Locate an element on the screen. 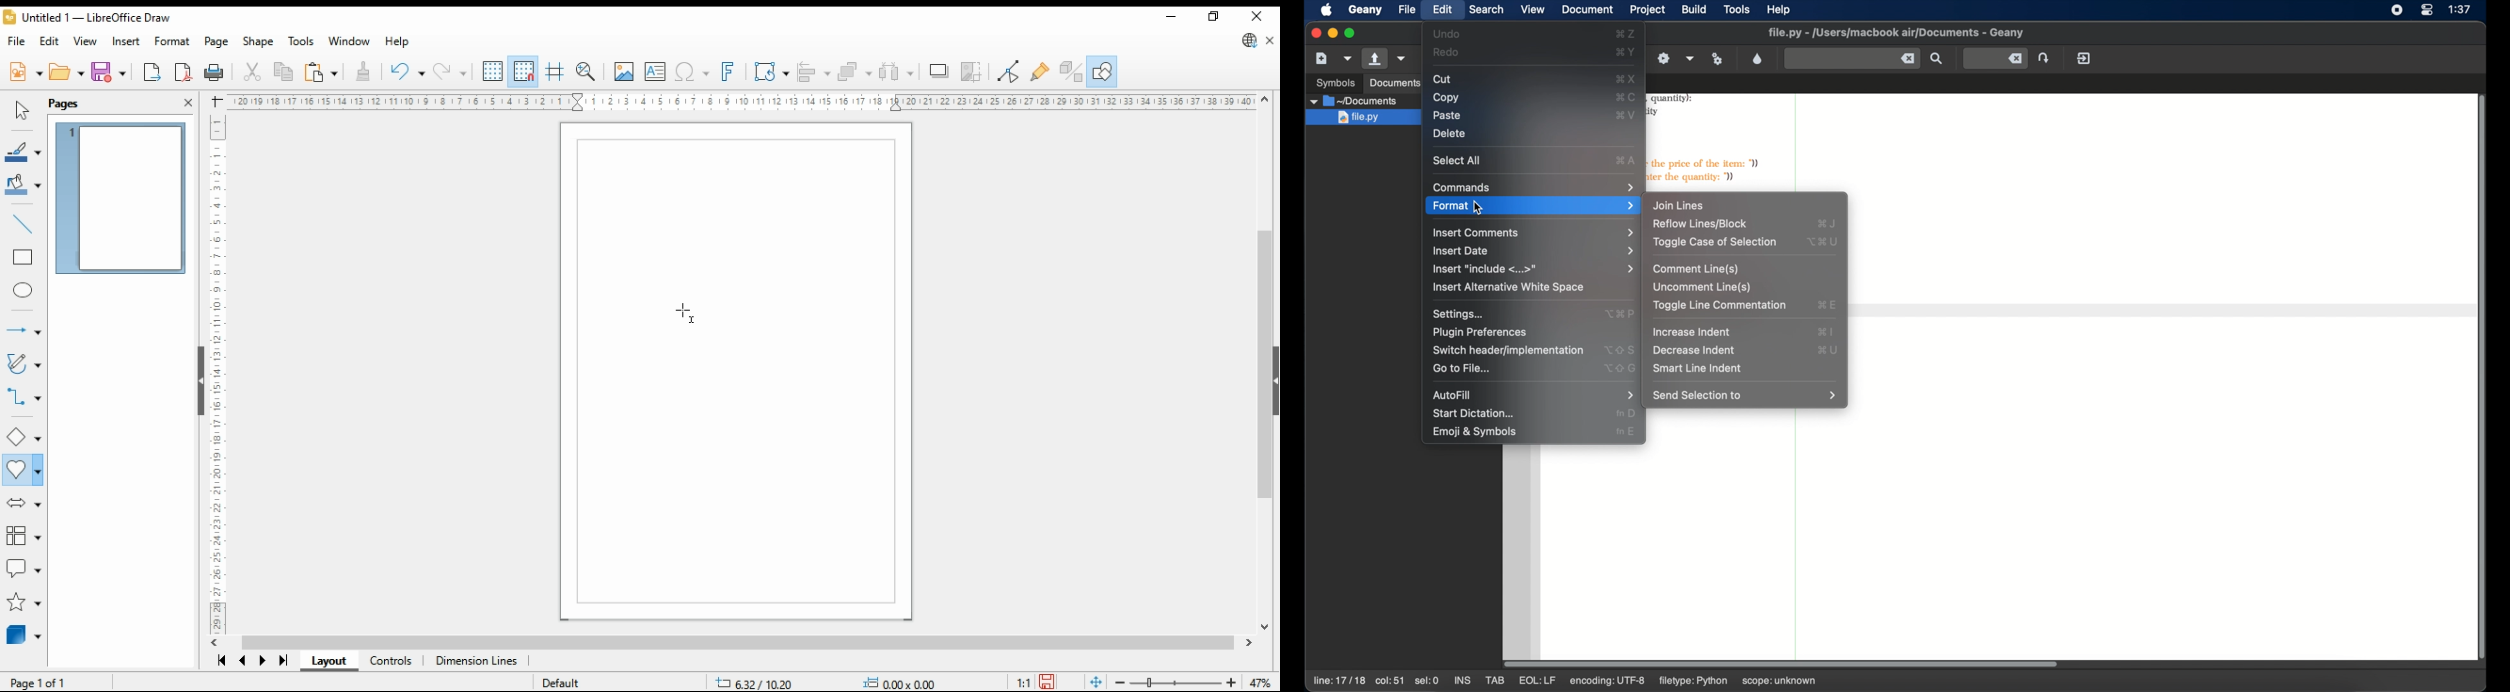 This screenshot has height=700, width=2520. ellipe is located at coordinates (24, 291).